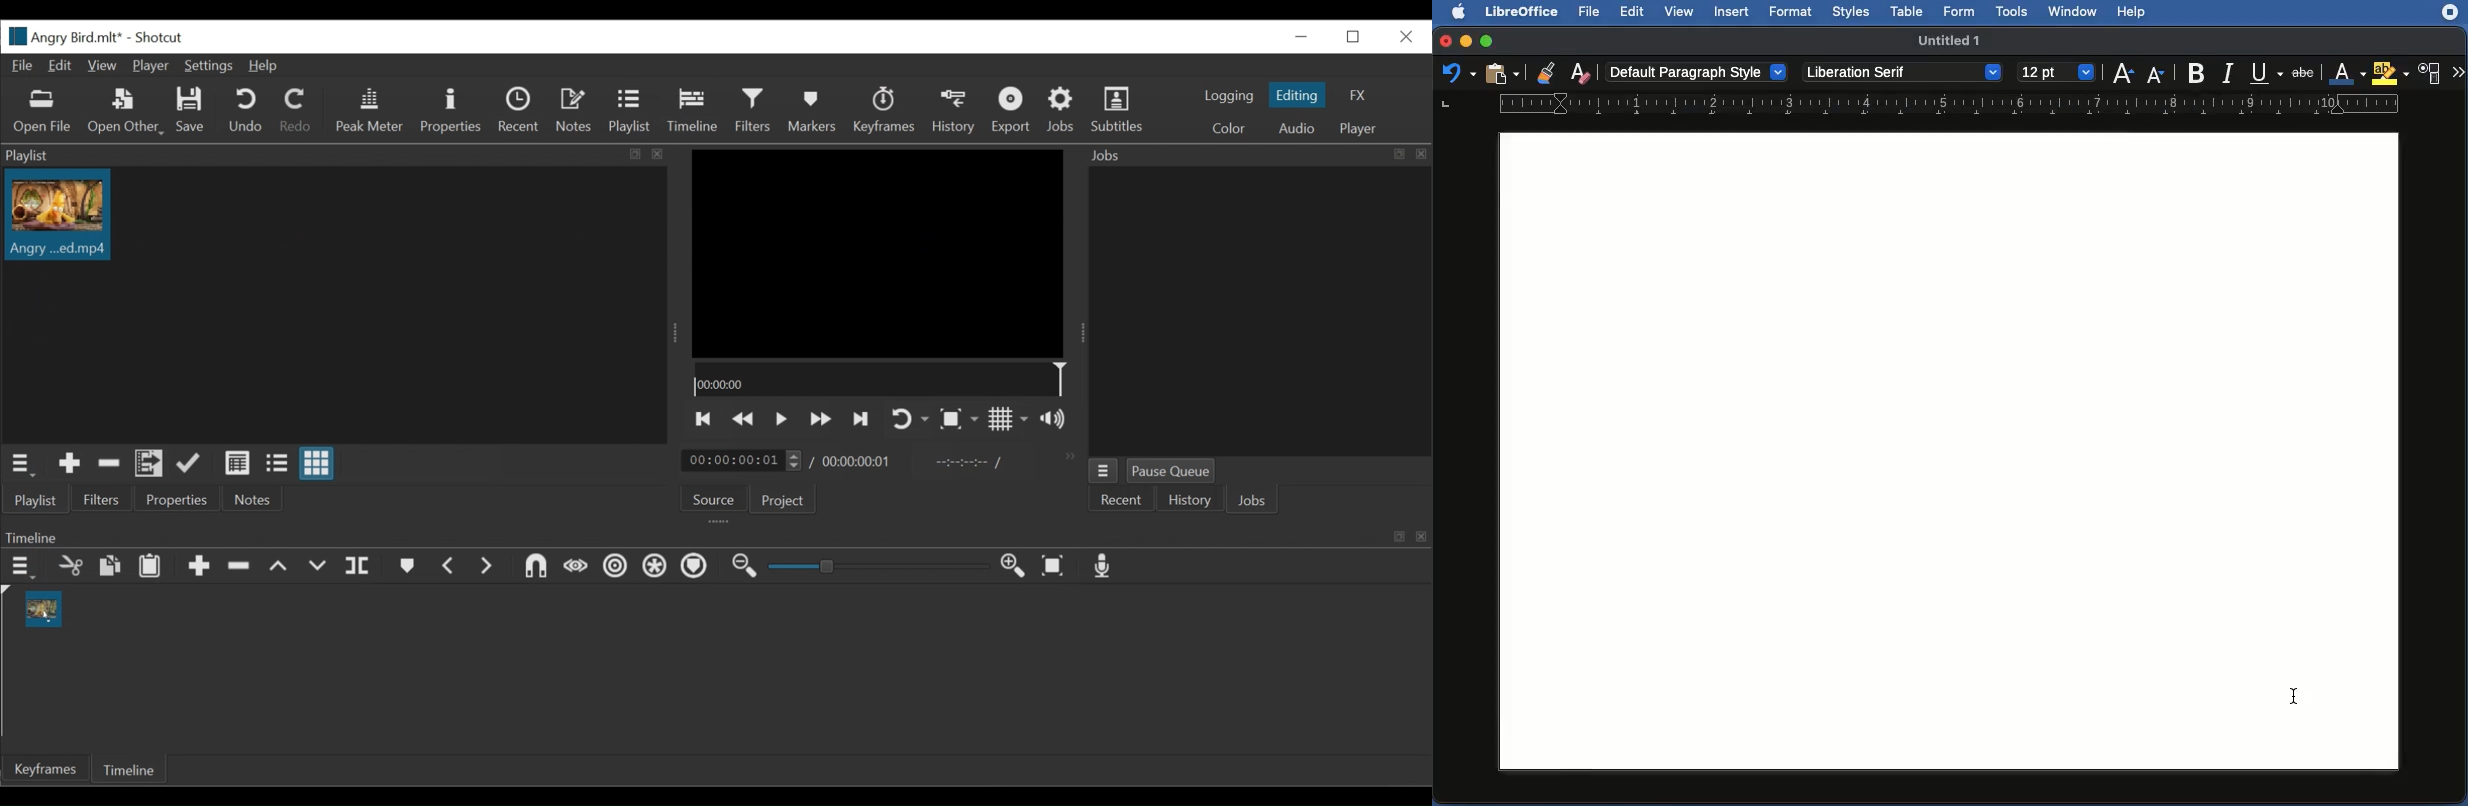 This screenshot has height=812, width=2492. I want to click on Timeline, so click(131, 768).